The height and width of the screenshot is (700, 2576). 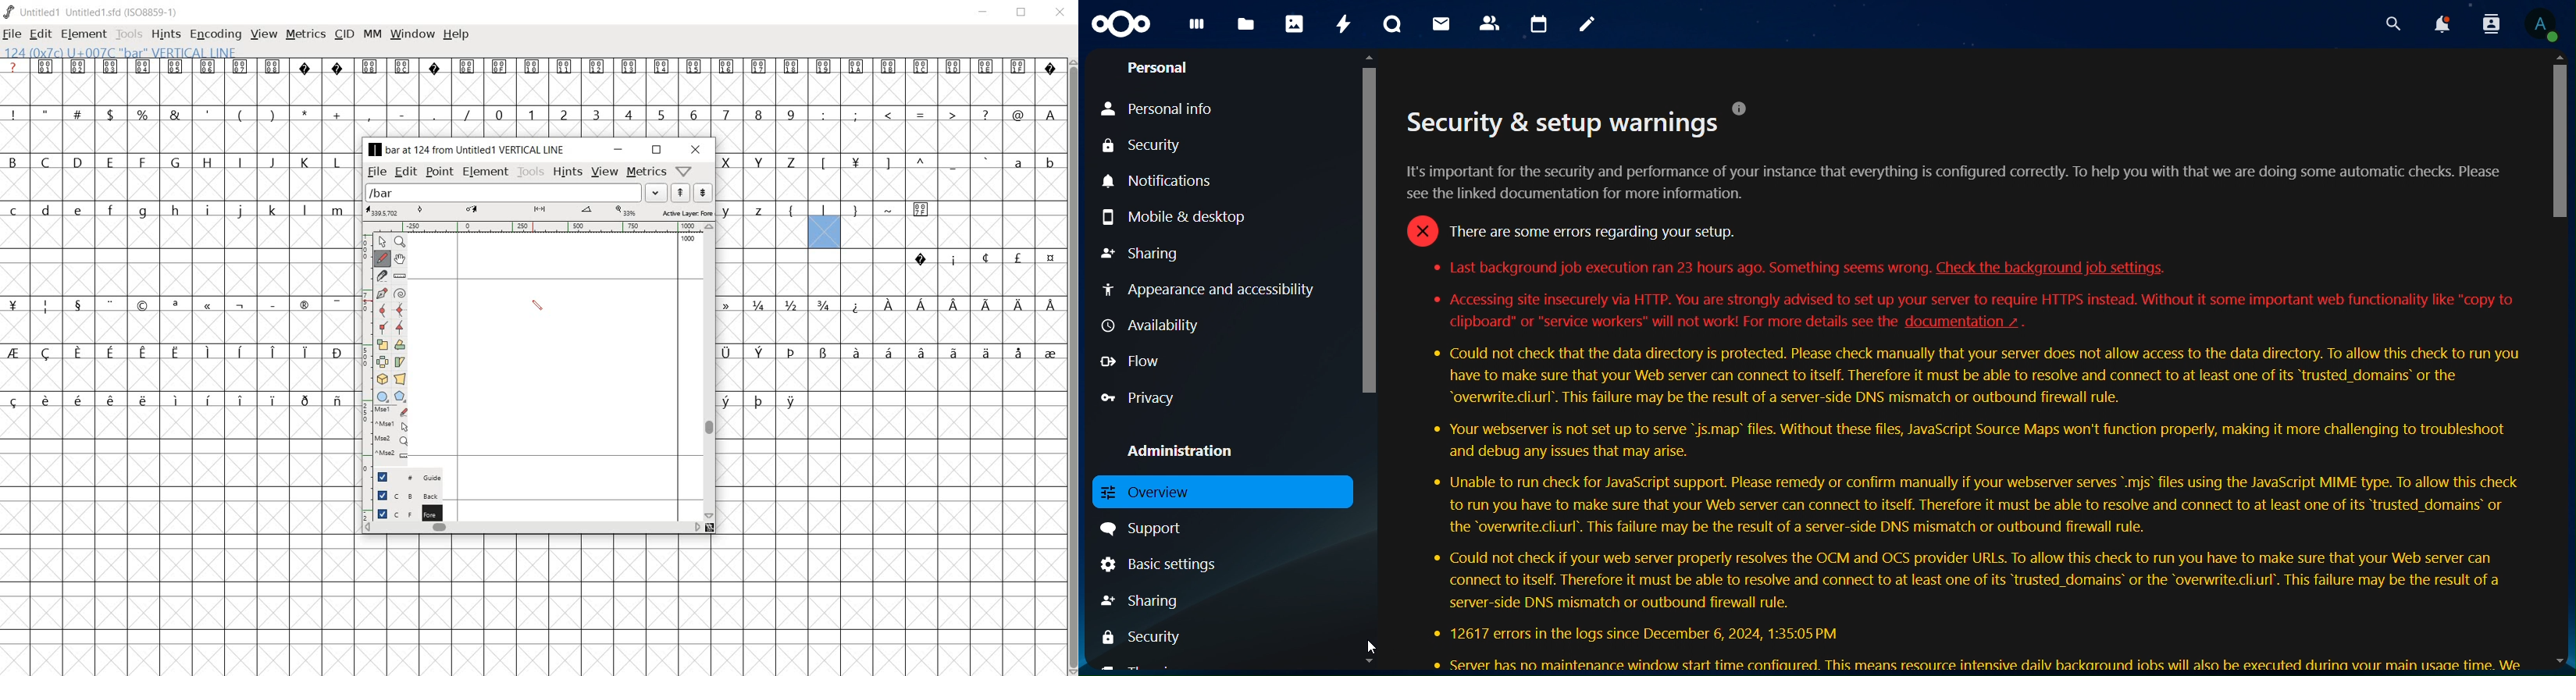 I want to click on numbers and special letters, so click(x=890, y=304).